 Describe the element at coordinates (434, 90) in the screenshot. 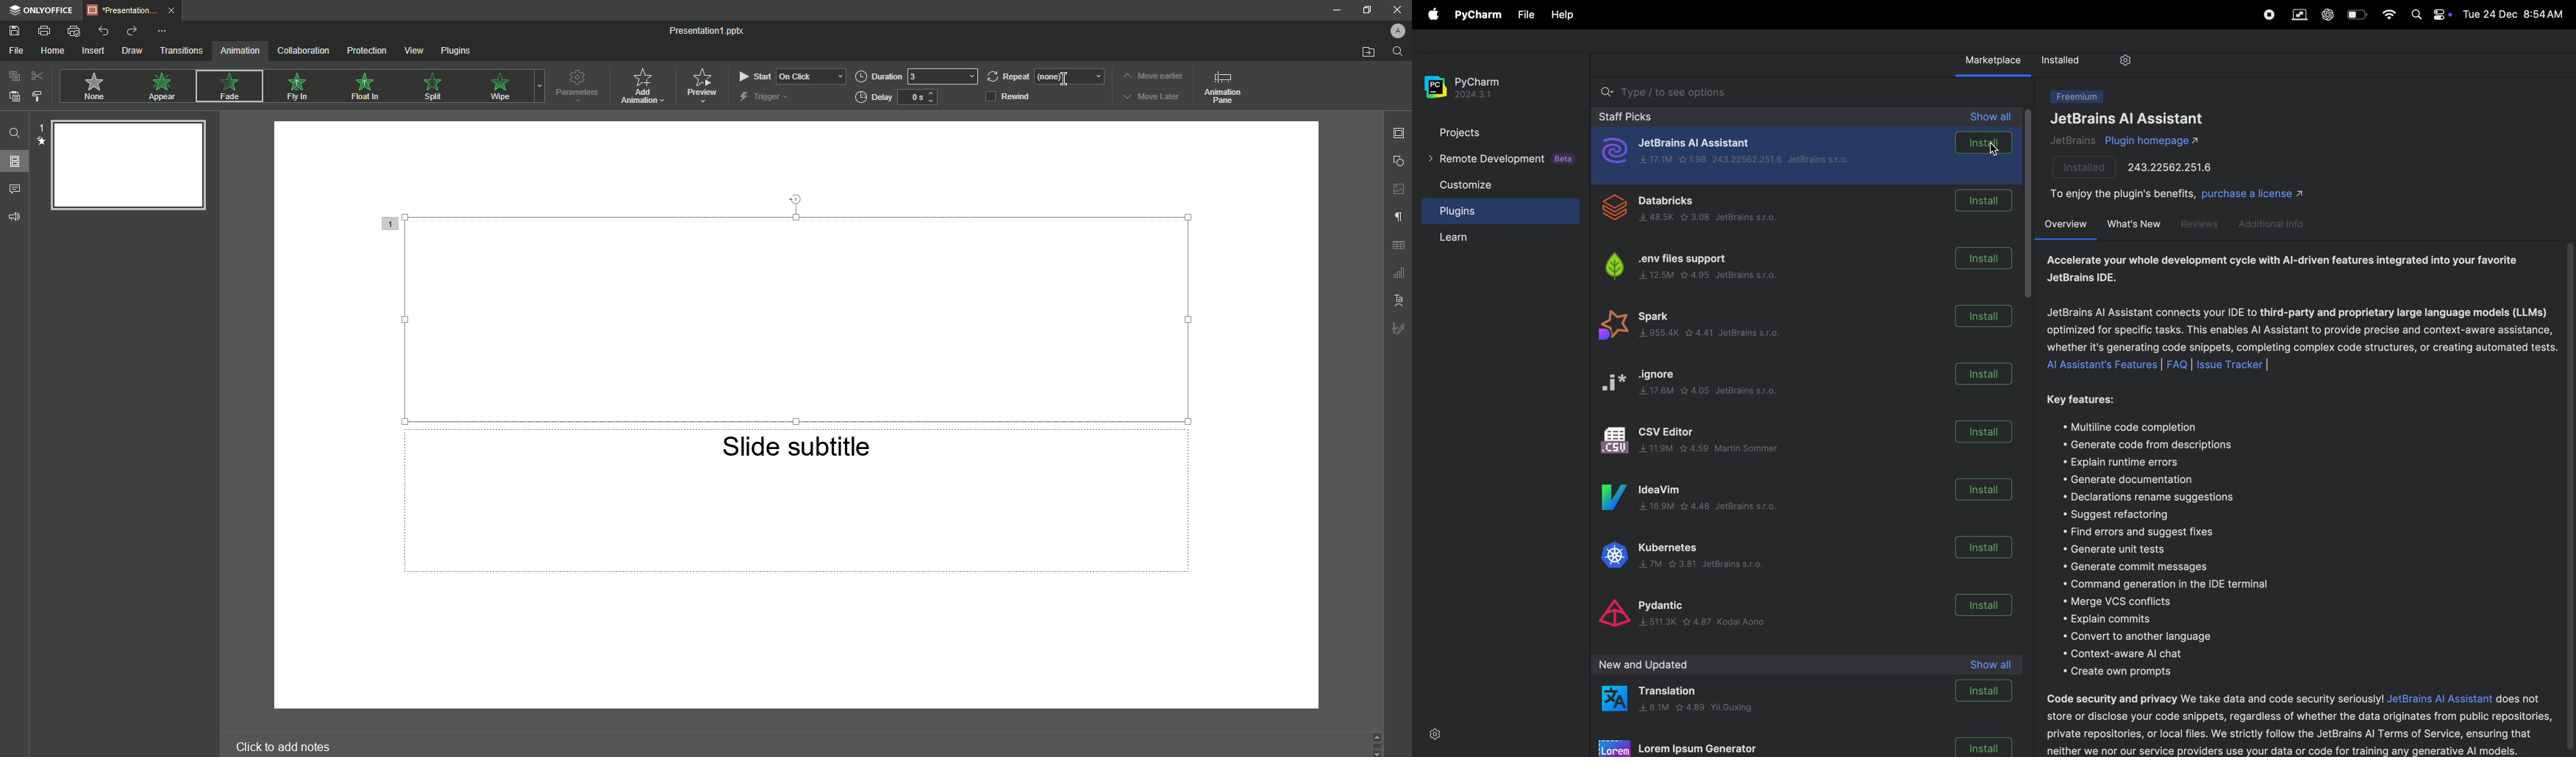

I see `Spill` at that location.